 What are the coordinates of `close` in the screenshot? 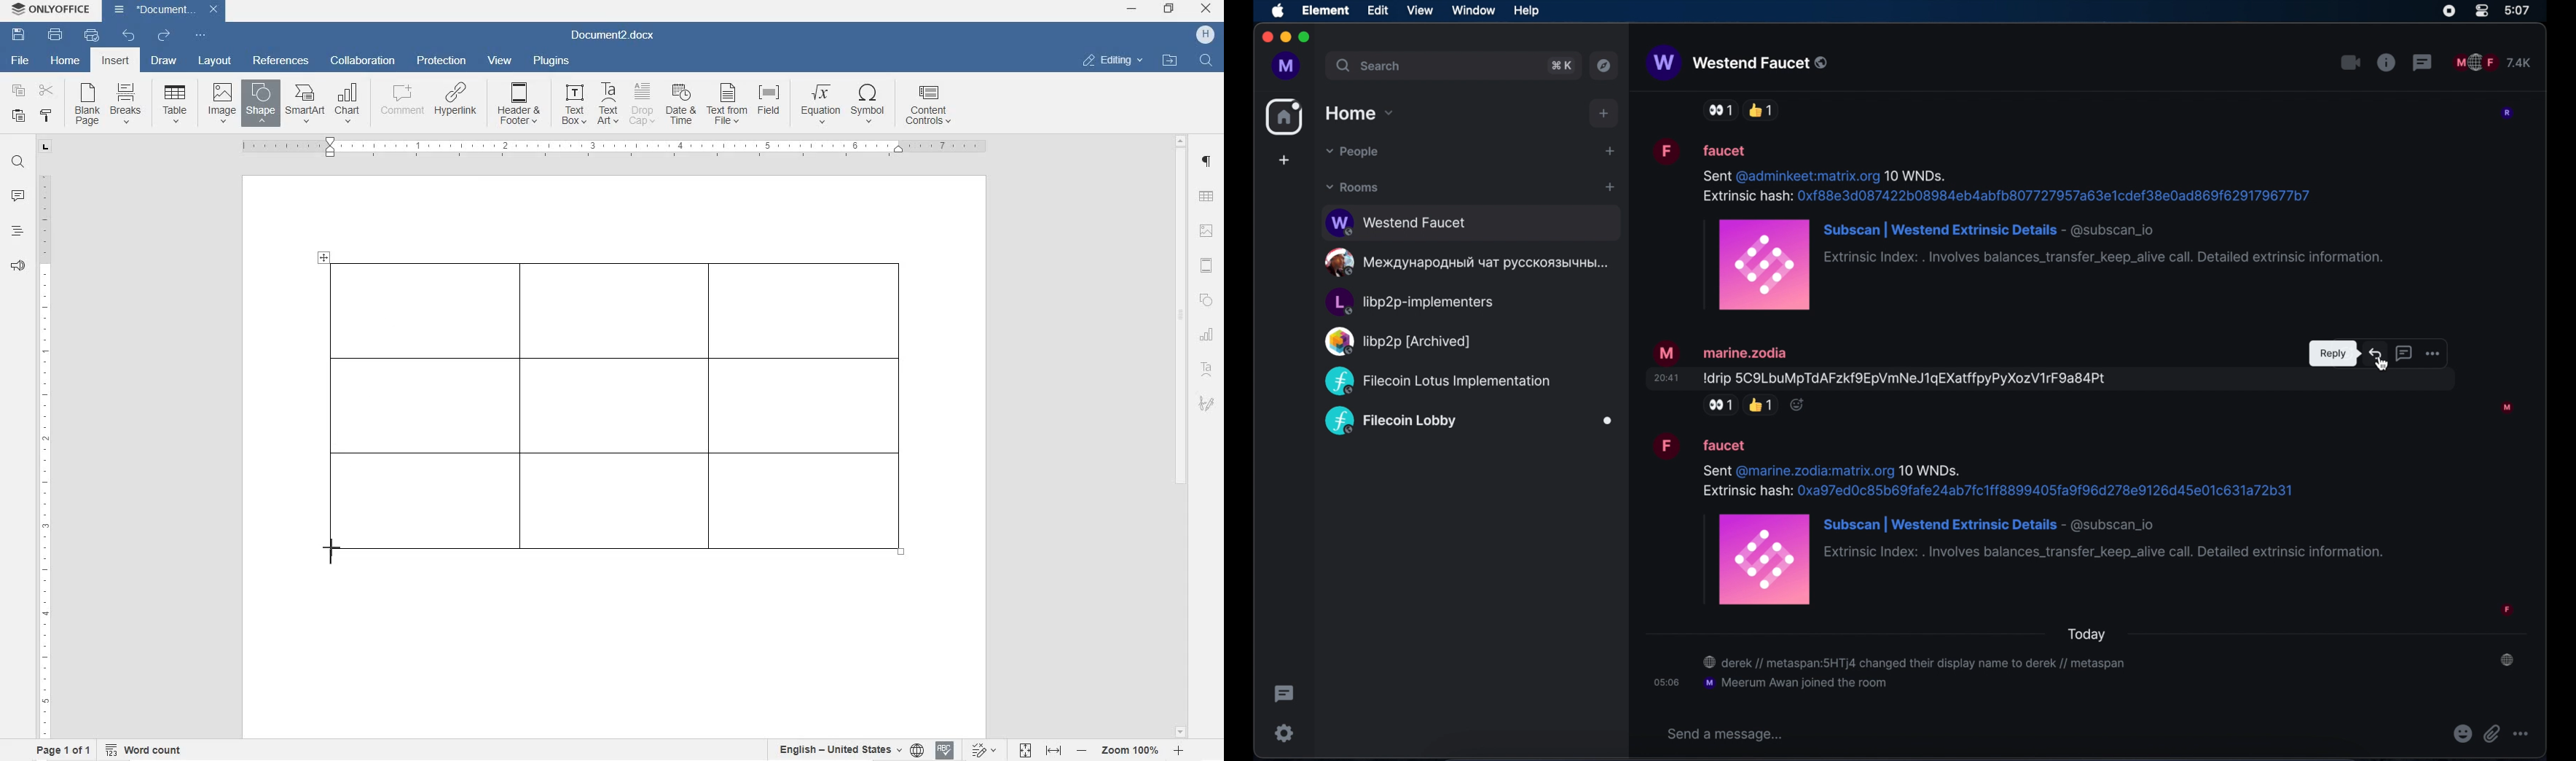 It's located at (1206, 9).